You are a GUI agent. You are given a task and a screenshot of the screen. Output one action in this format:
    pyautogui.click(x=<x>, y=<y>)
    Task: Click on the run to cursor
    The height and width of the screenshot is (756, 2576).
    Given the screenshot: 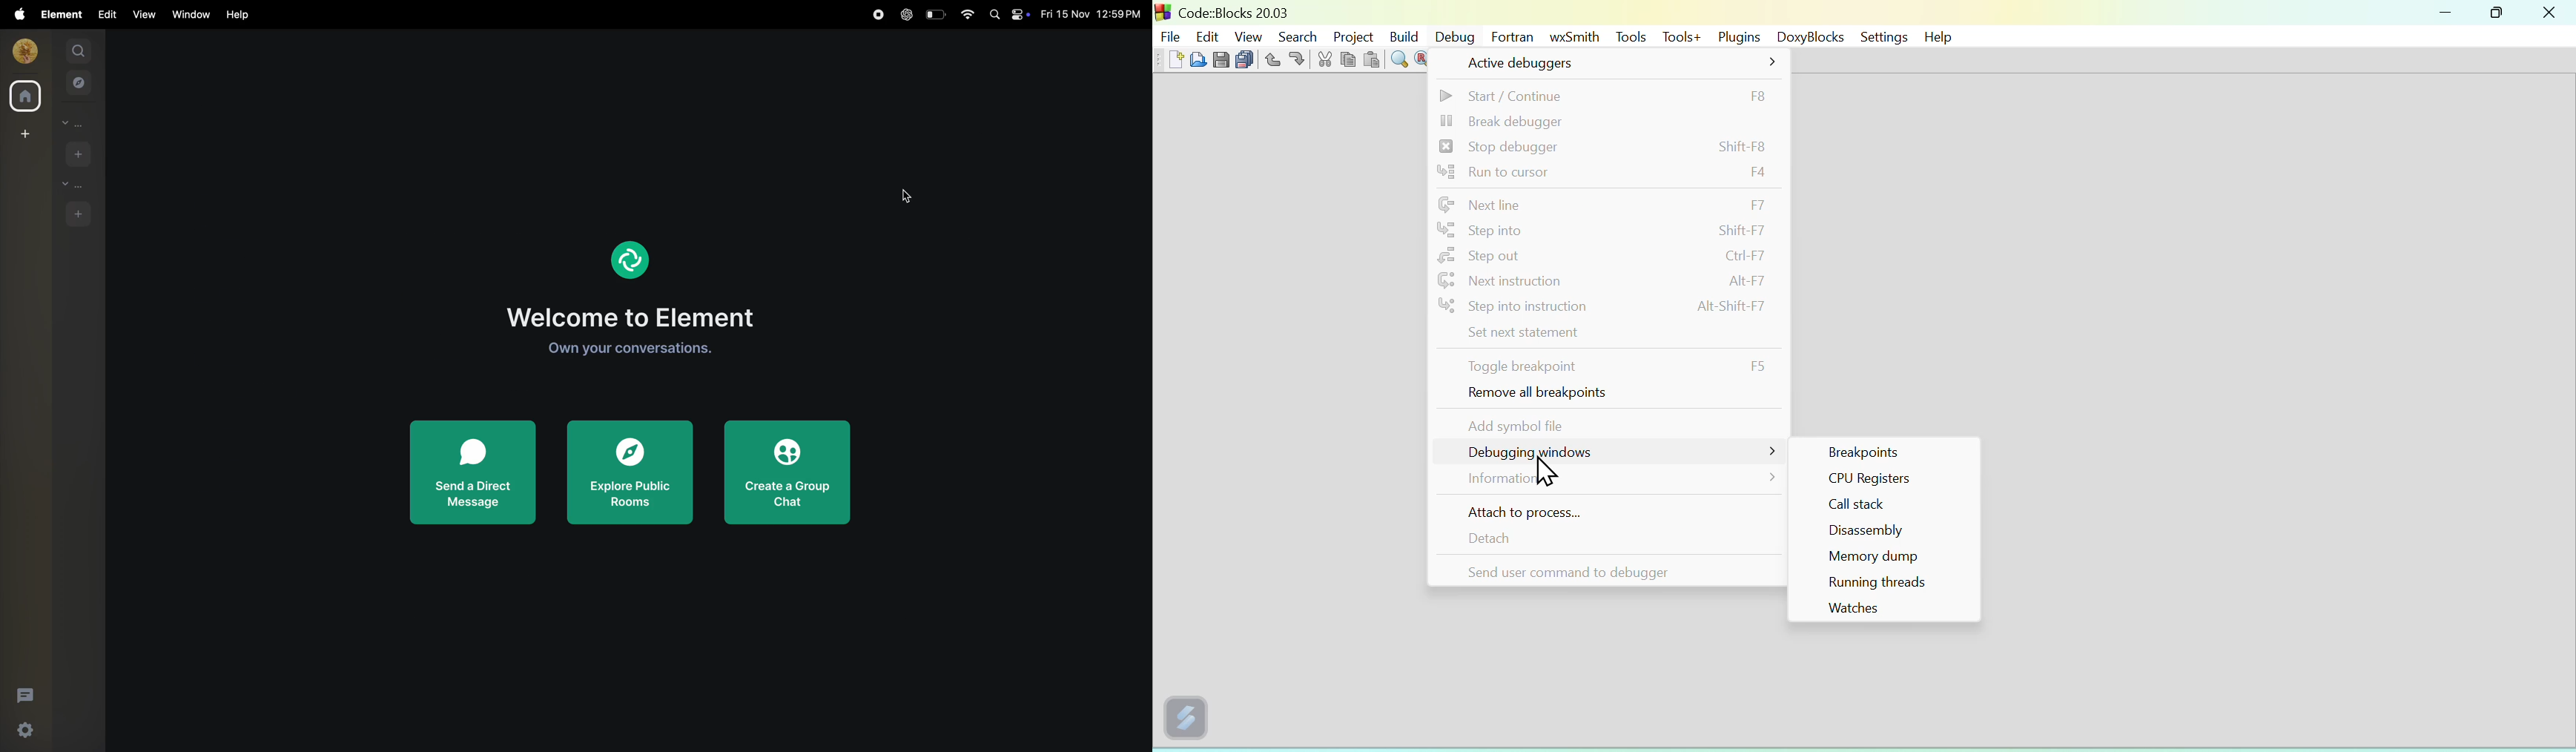 What is the action you would take?
    pyautogui.click(x=1608, y=174)
    